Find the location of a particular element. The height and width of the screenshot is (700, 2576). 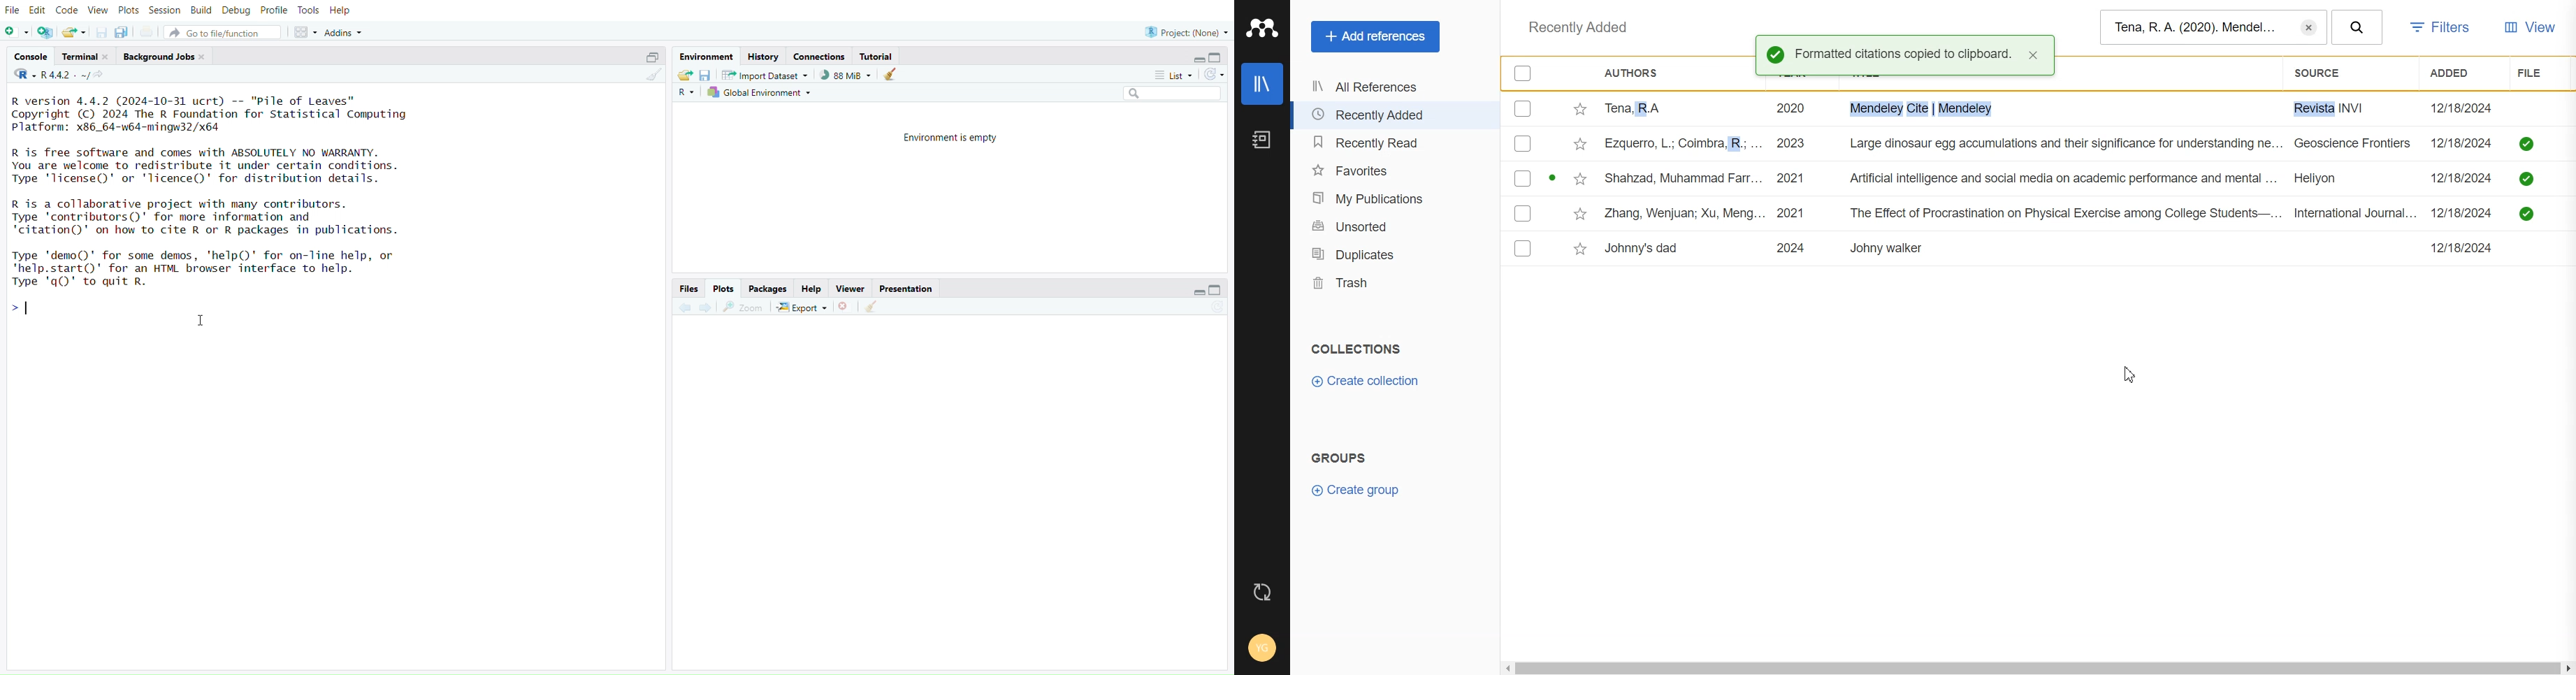

Auto sync is located at coordinates (1263, 591).